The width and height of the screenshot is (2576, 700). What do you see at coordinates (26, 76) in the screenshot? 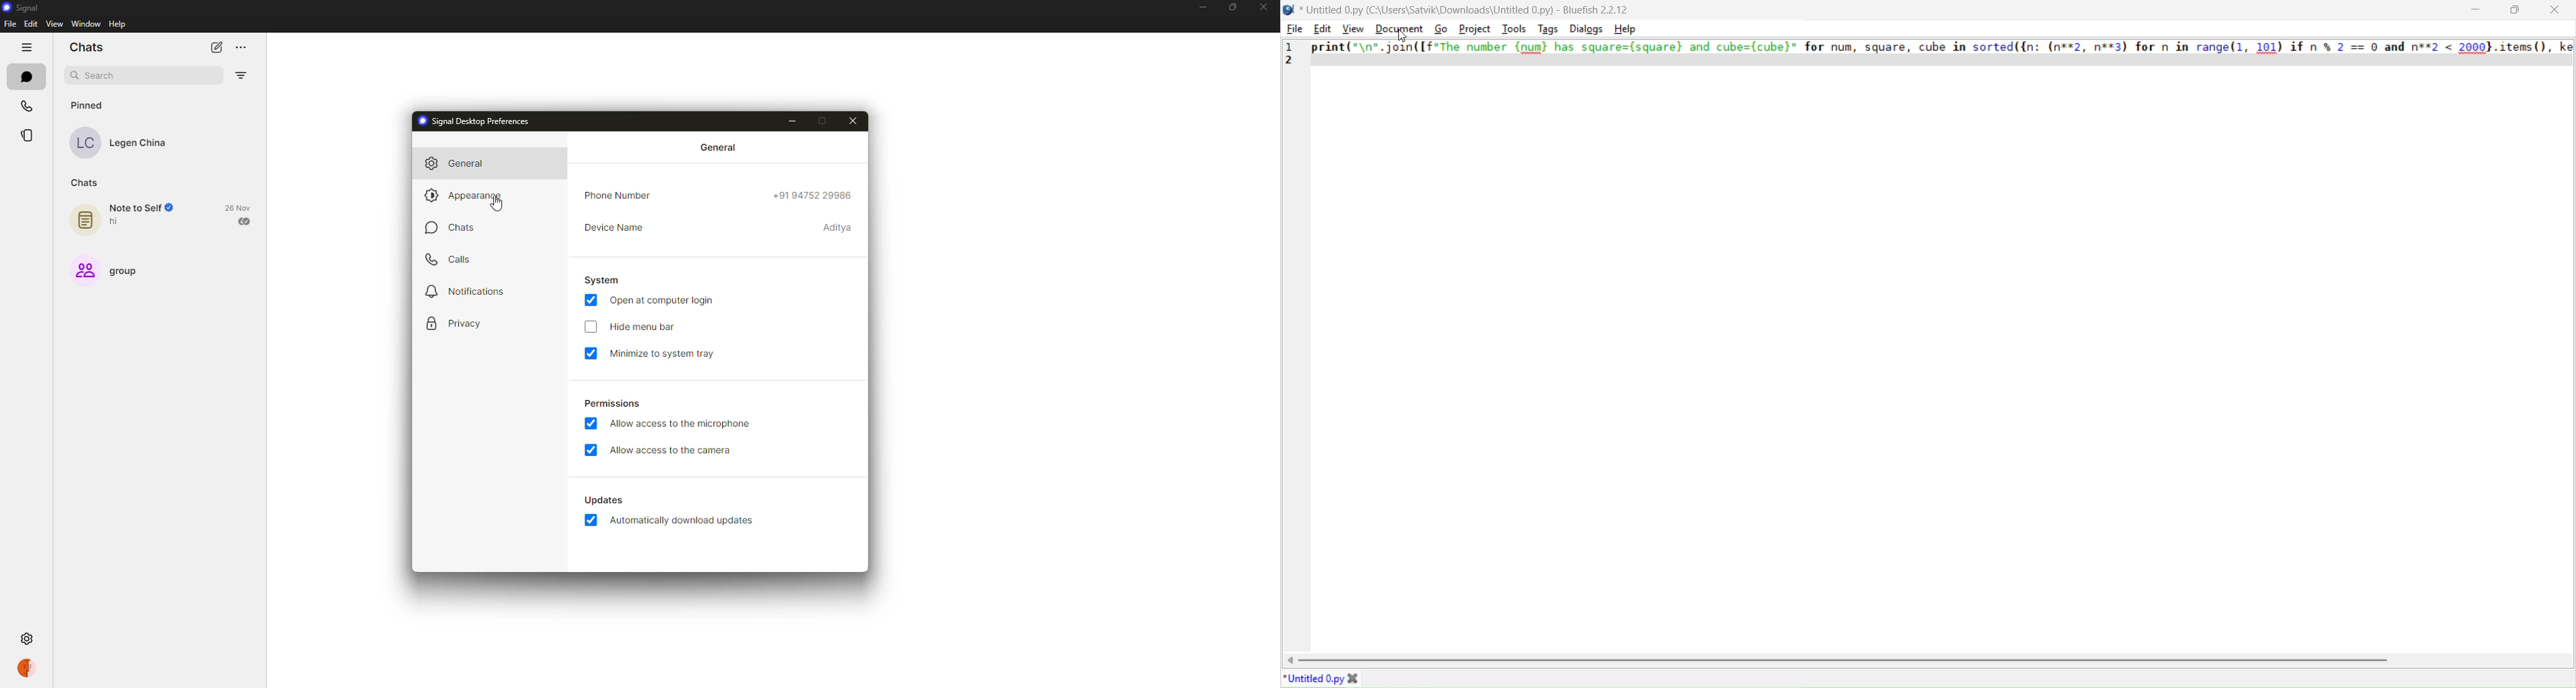
I see `chats` at bounding box center [26, 76].